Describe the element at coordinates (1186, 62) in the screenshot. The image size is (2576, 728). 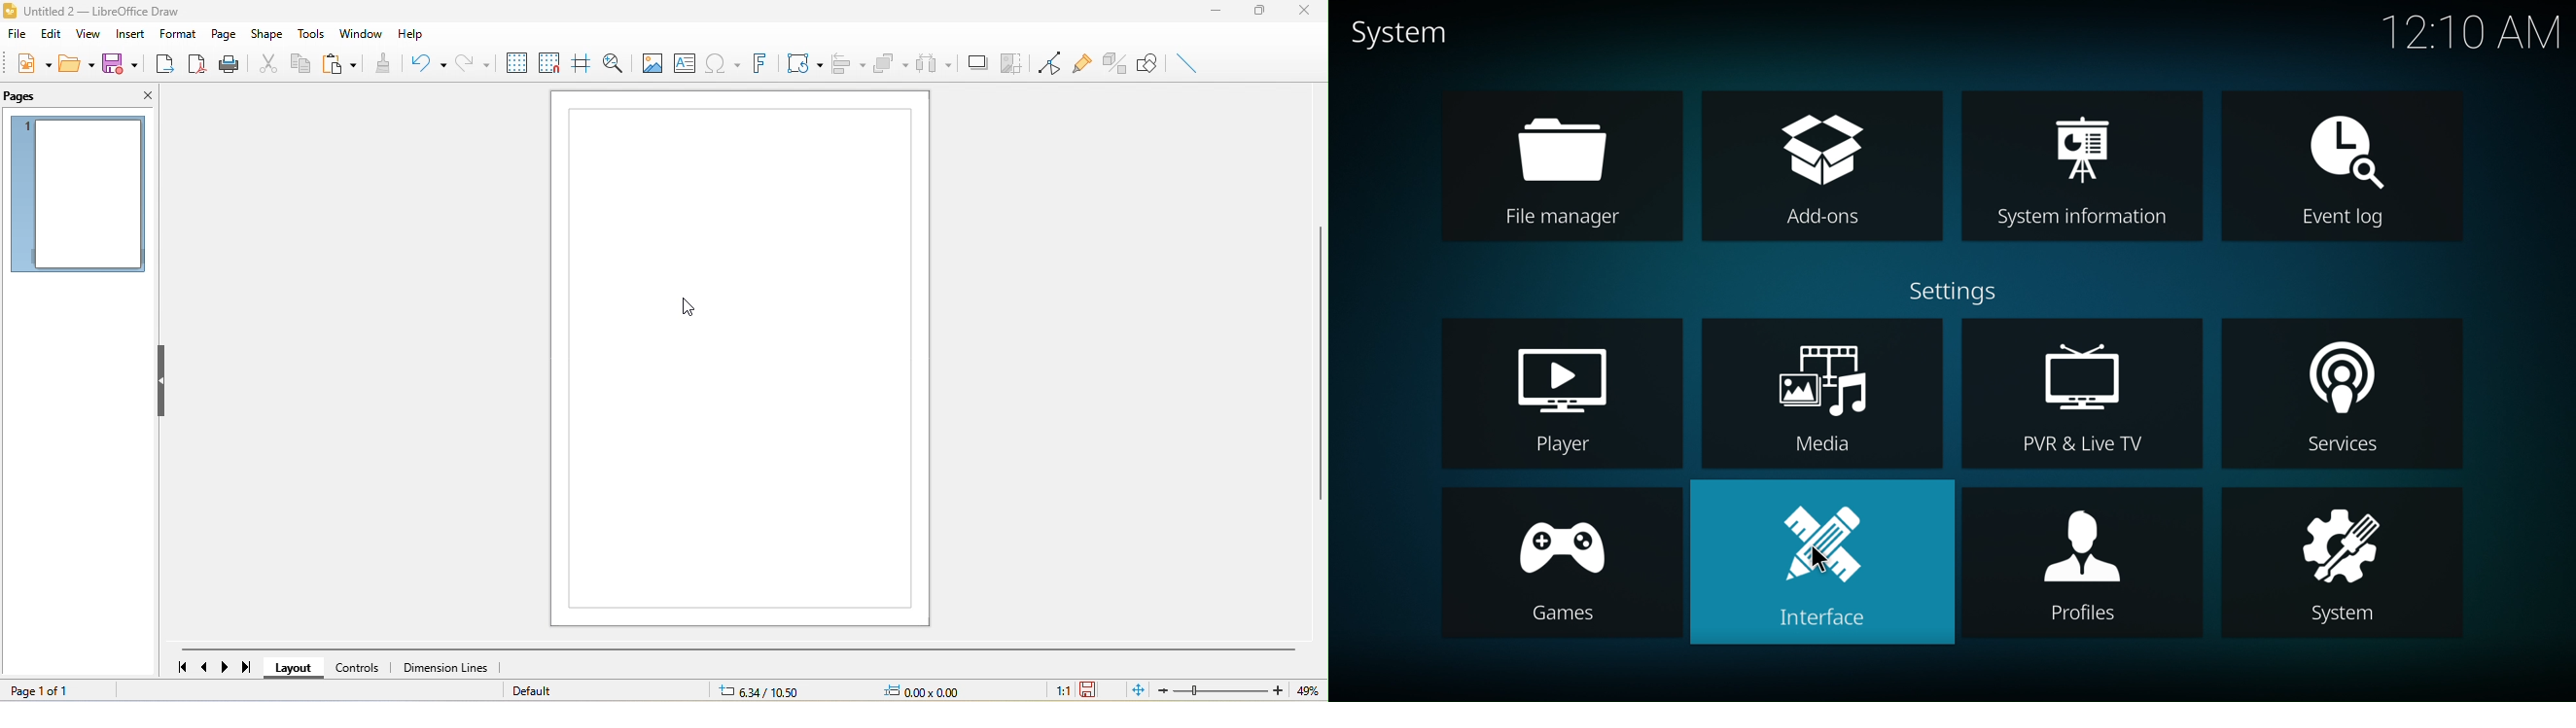
I see `insert line` at that location.